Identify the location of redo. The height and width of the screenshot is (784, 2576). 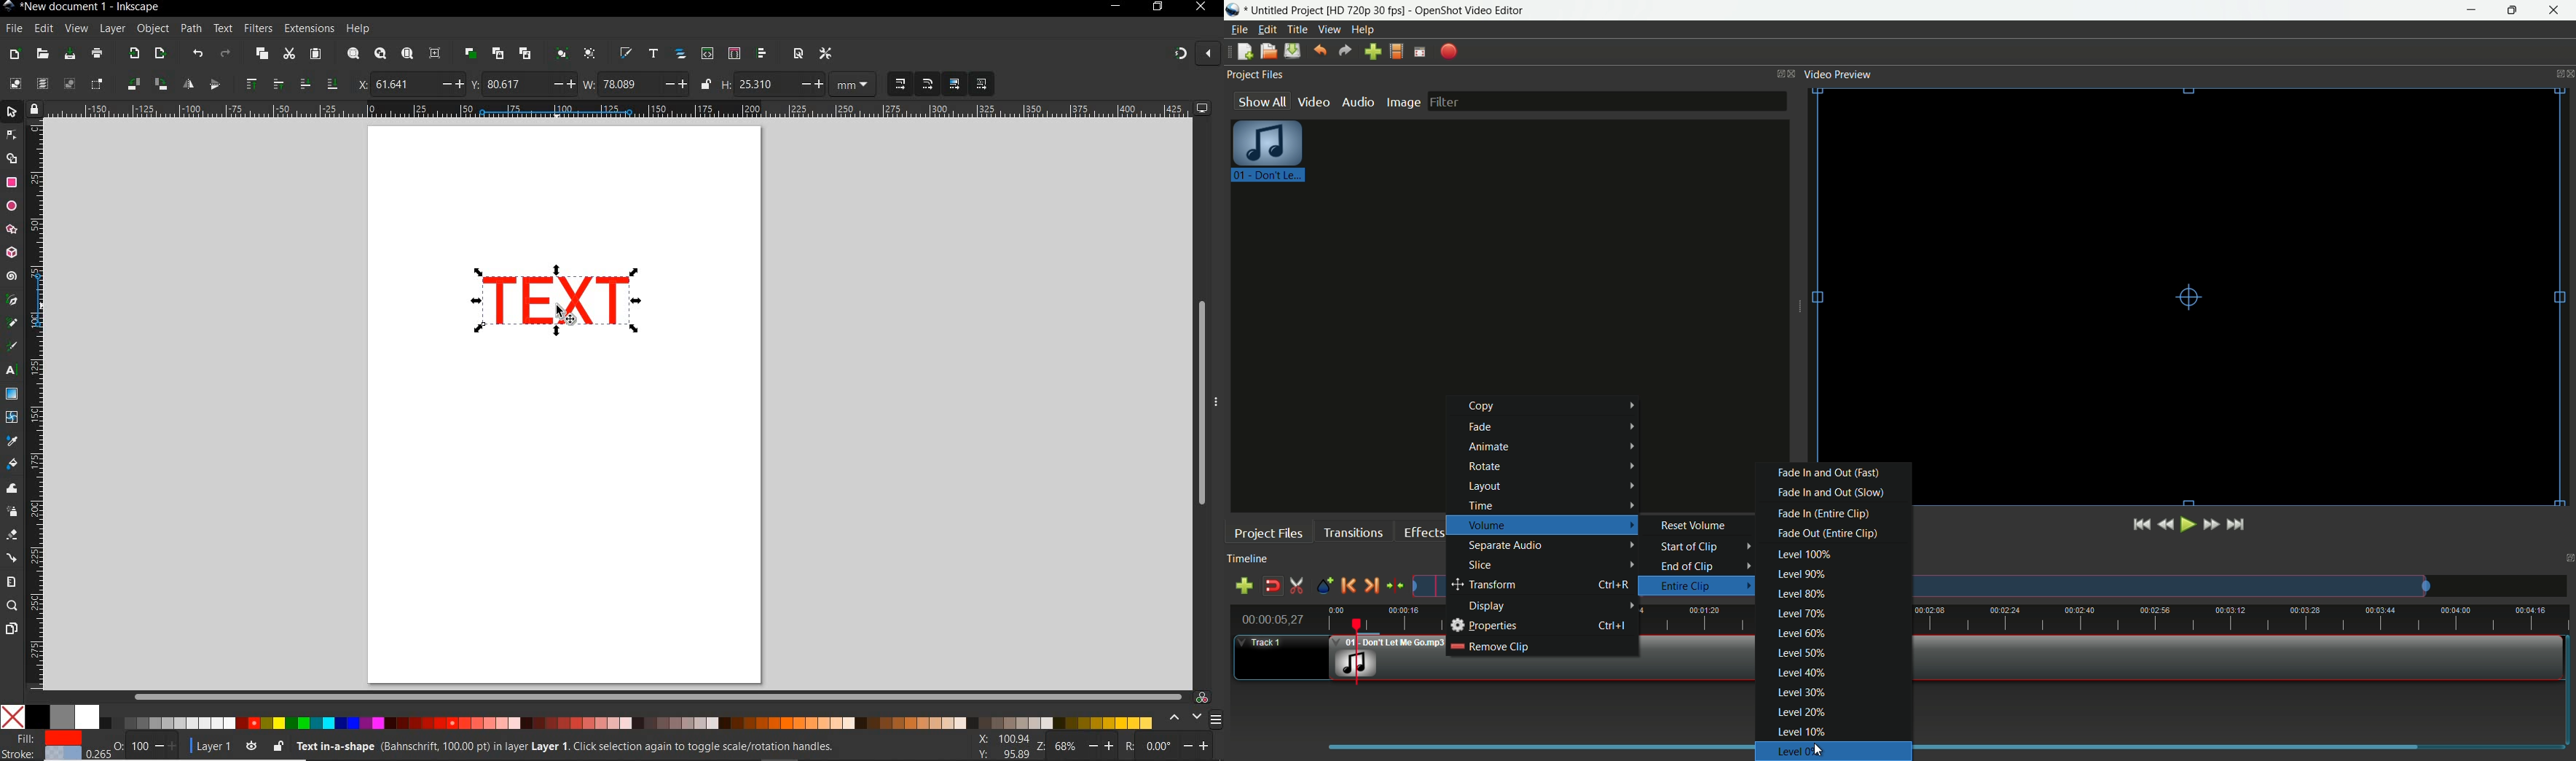
(225, 53).